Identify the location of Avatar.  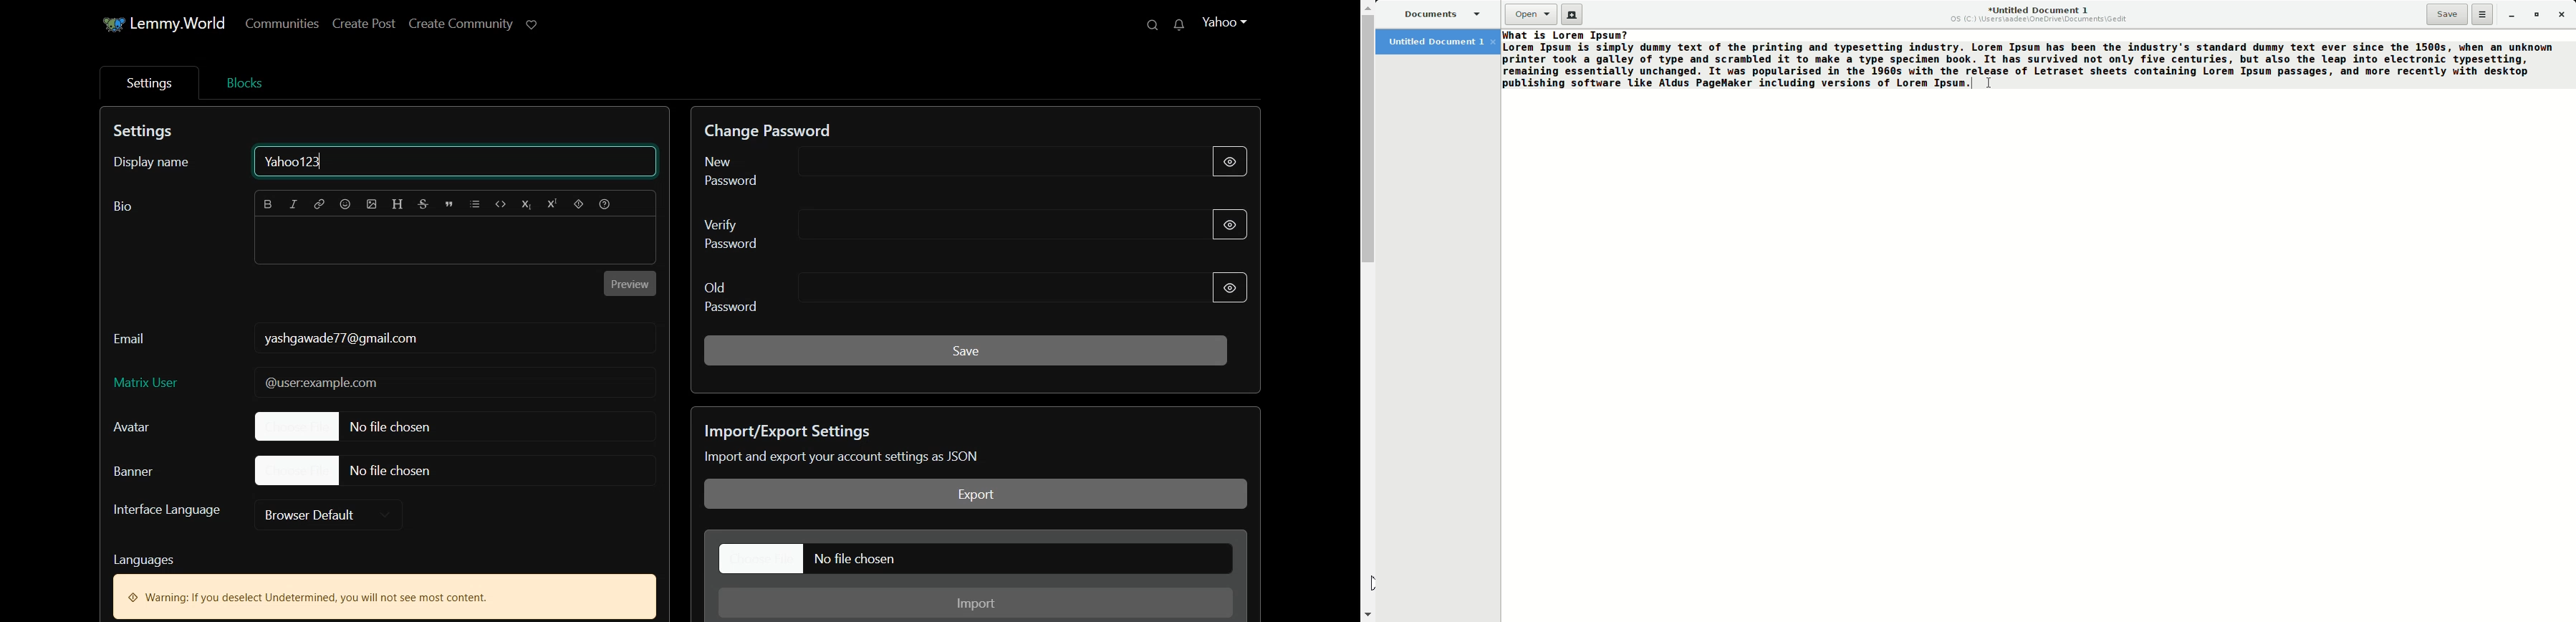
(147, 427).